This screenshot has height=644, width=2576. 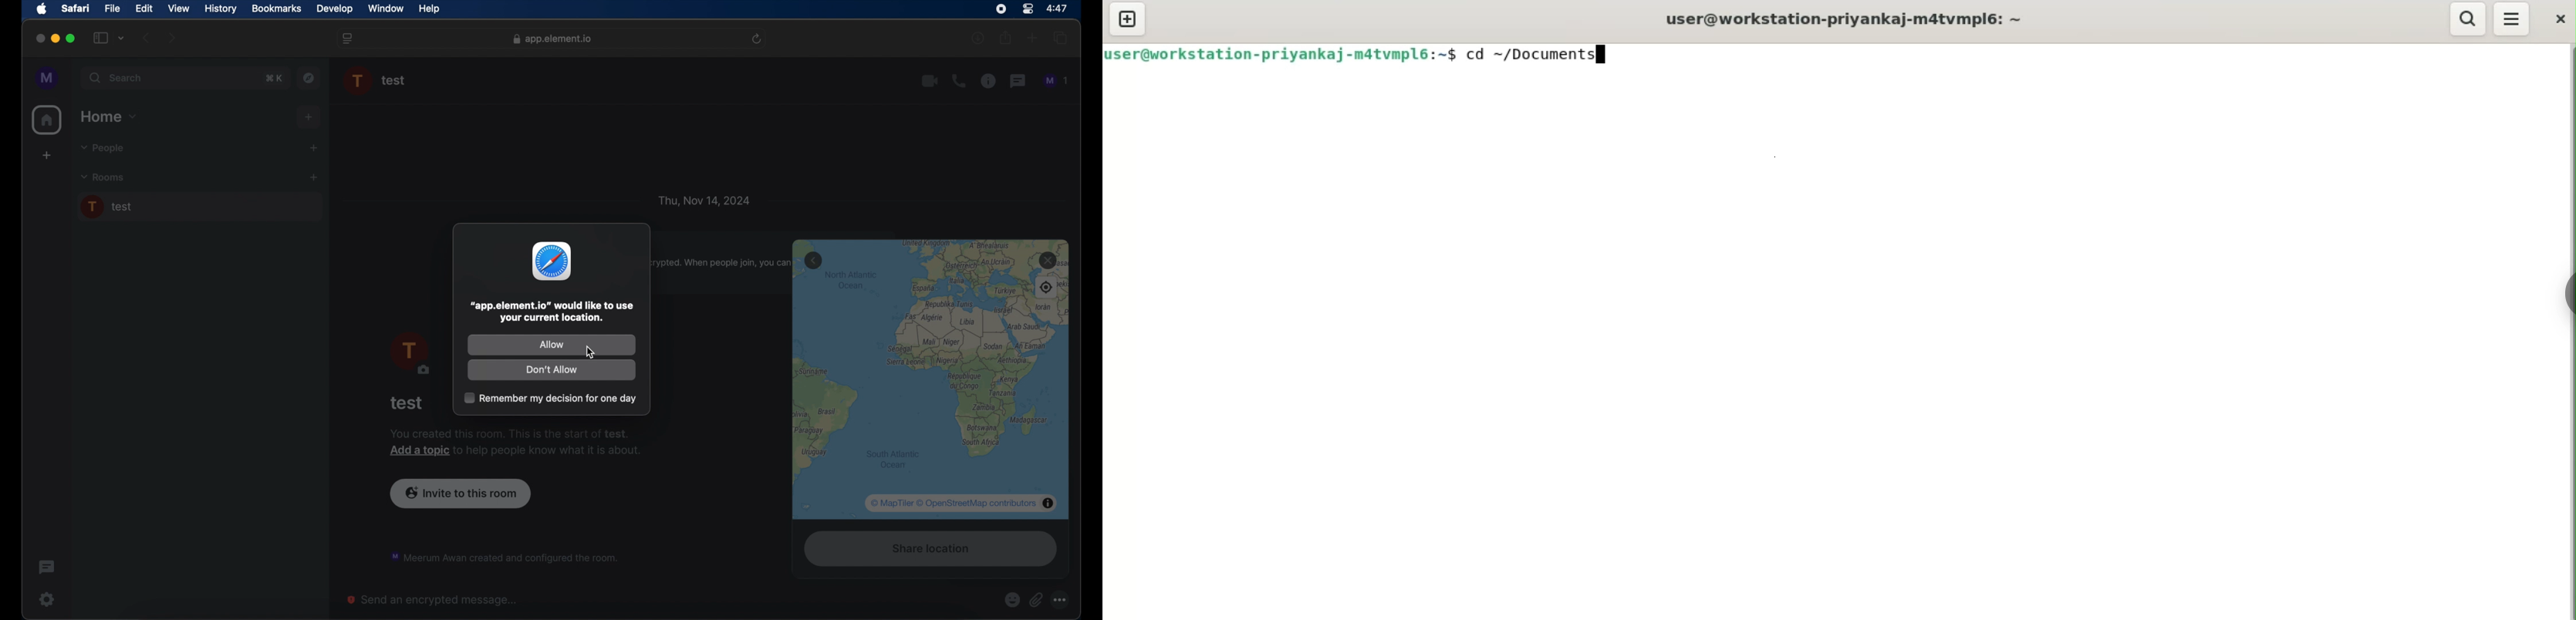 I want to click on invite to this room, so click(x=461, y=492).